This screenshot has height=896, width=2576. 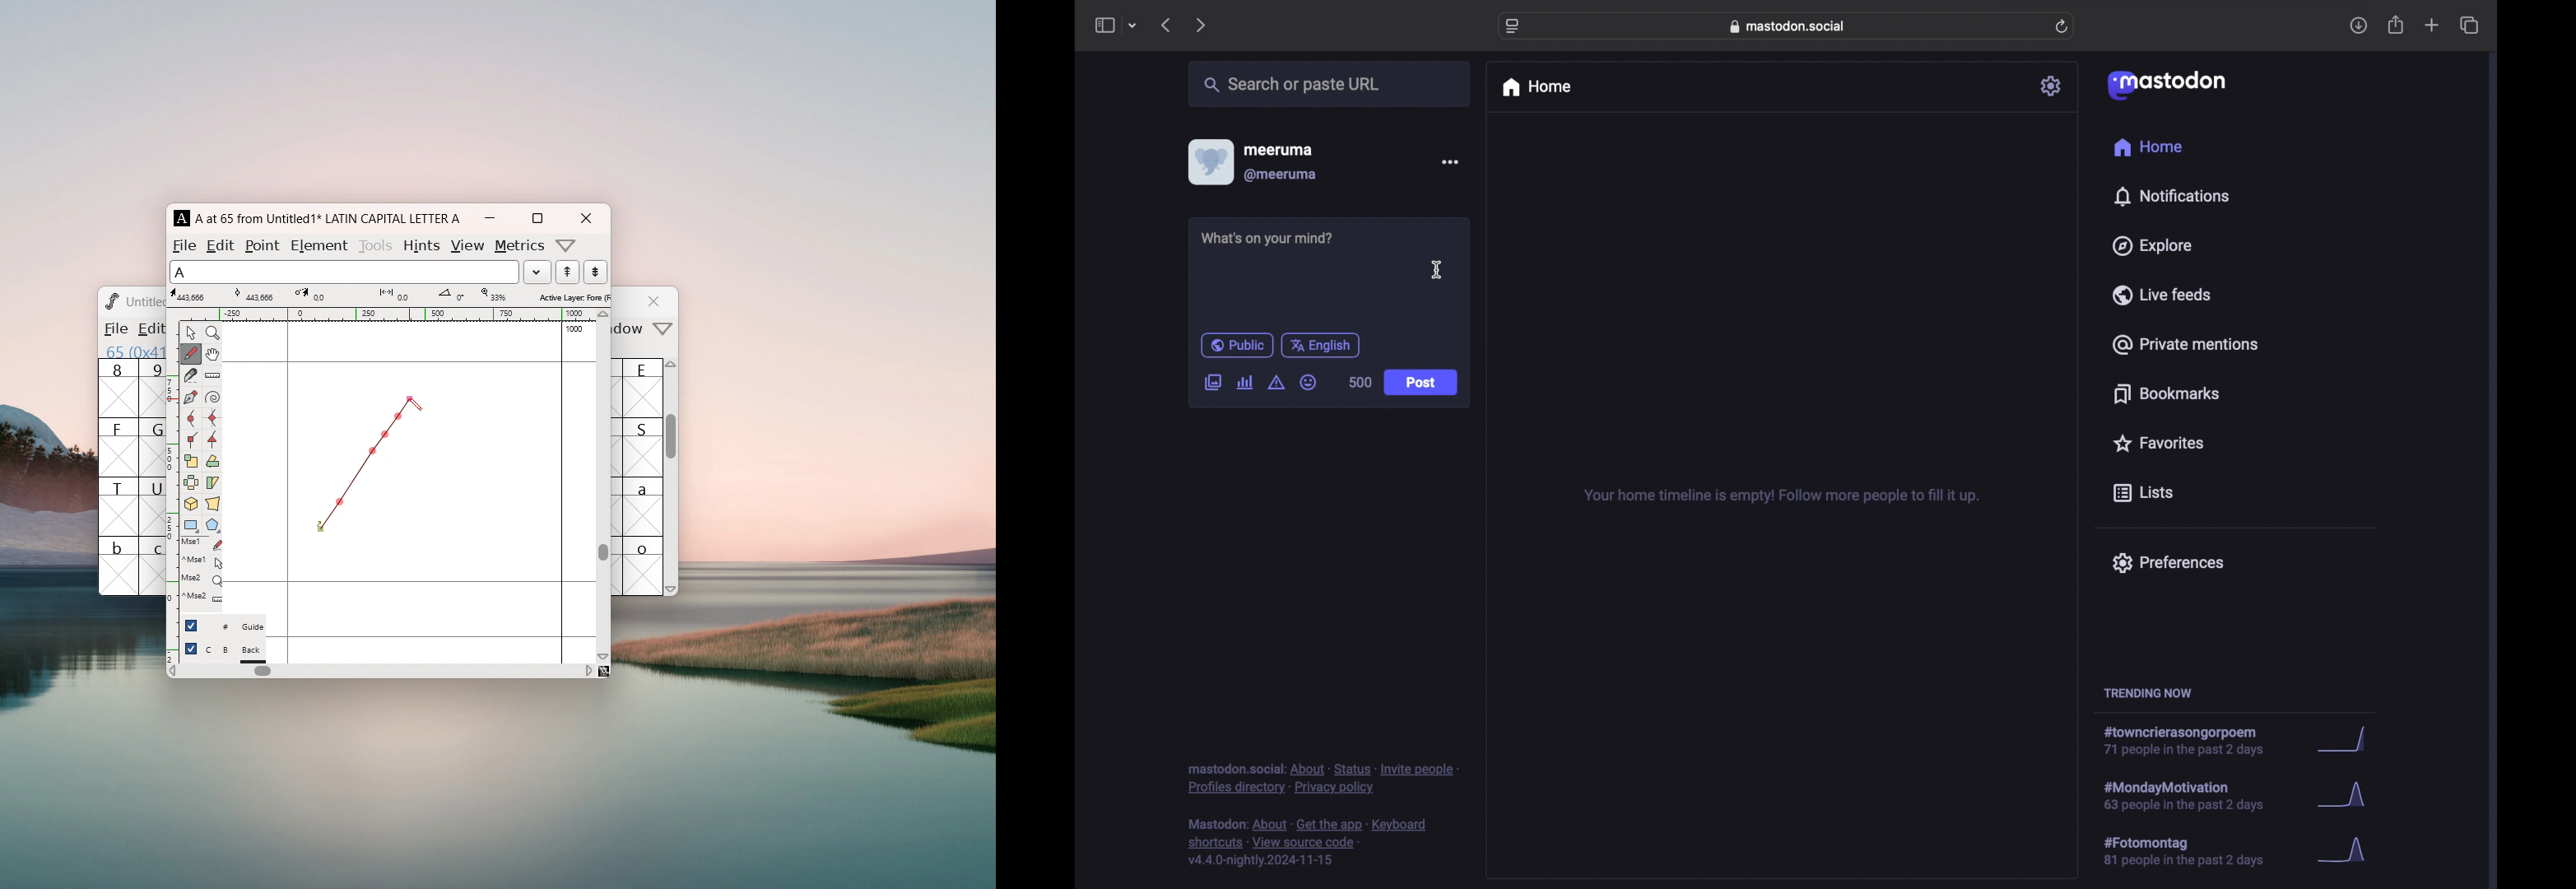 What do you see at coordinates (119, 447) in the screenshot?
I see `F` at bounding box center [119, 447].